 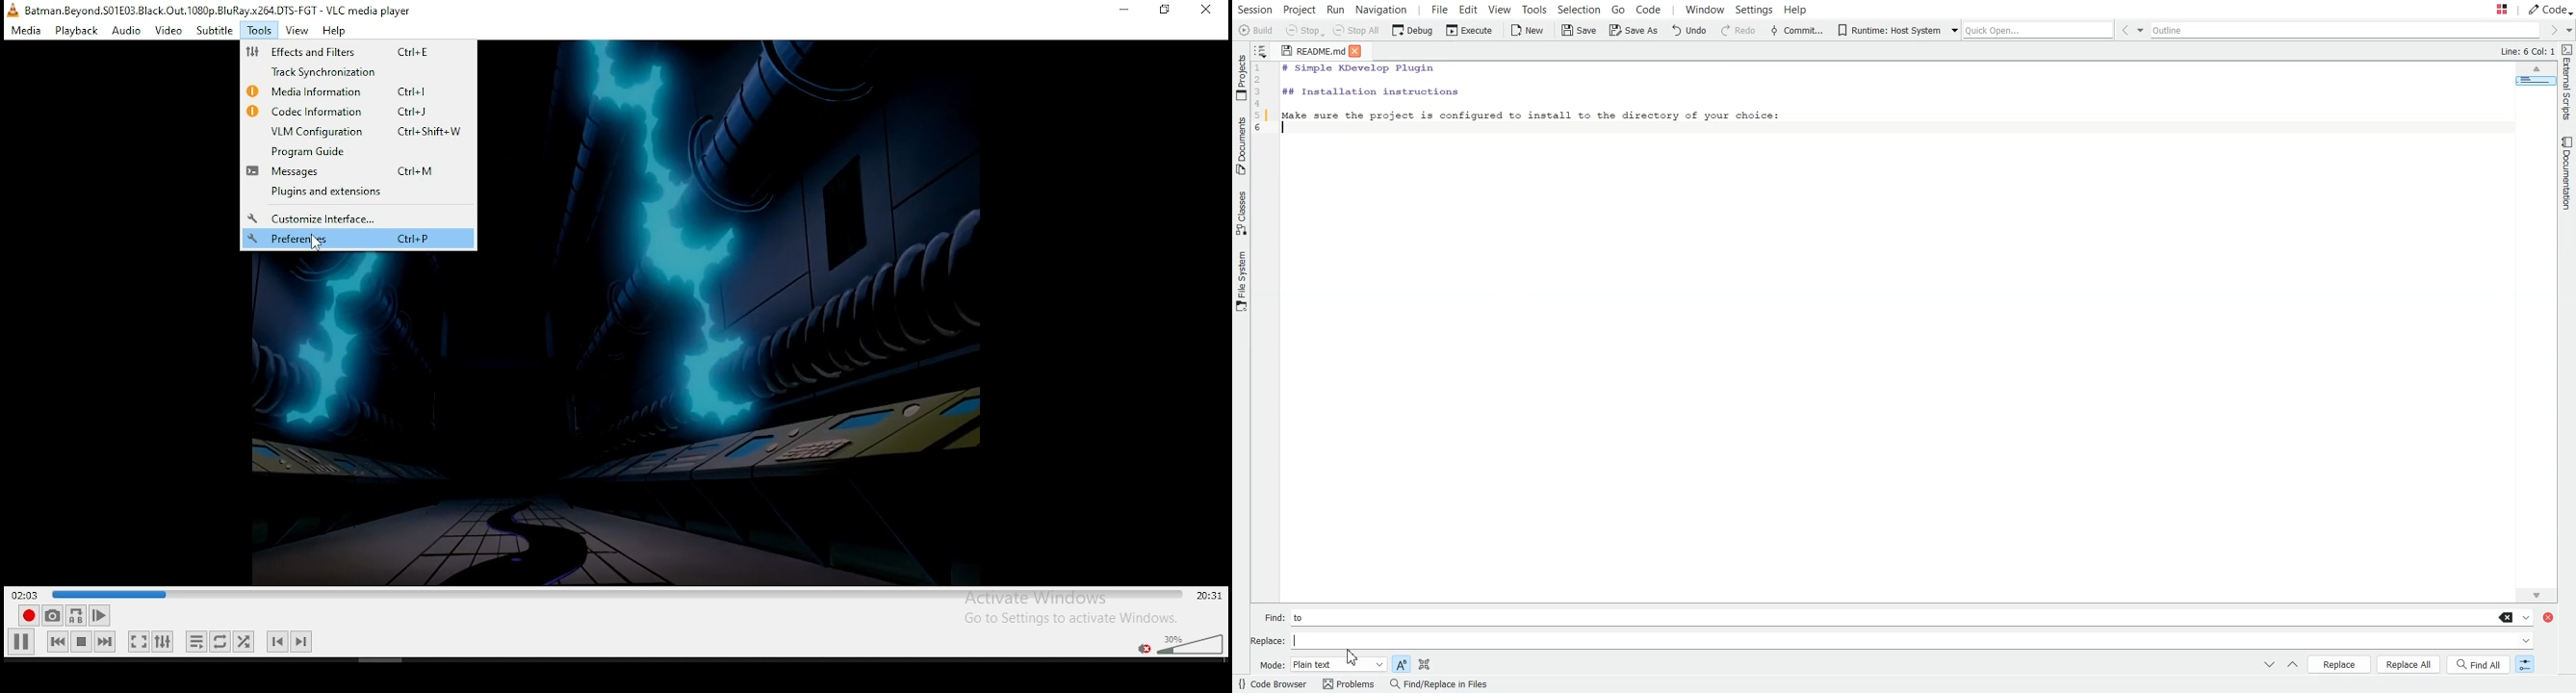 What do you see at coordinates (1304, 640) in the screenshot?
I see `| (vertical pipe)` at bounding box center [1304, 640].